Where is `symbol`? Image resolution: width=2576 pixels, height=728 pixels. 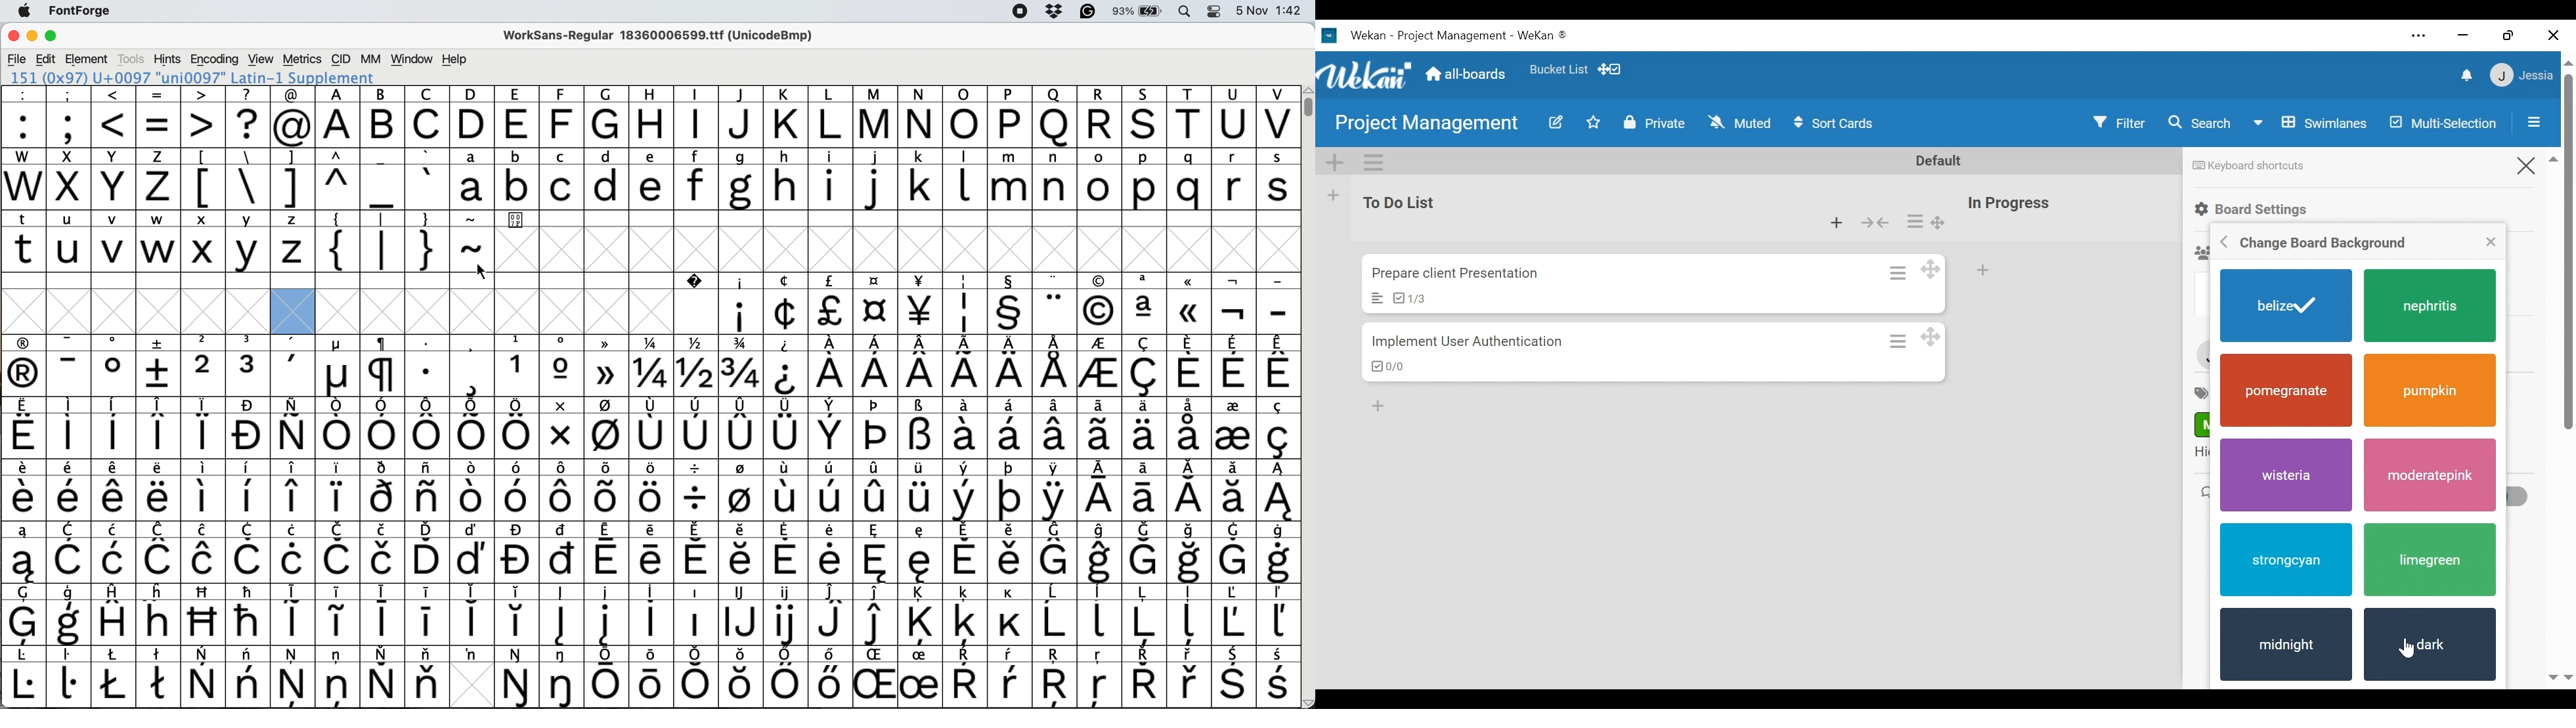 symbol is located at coordinates (787, 489).